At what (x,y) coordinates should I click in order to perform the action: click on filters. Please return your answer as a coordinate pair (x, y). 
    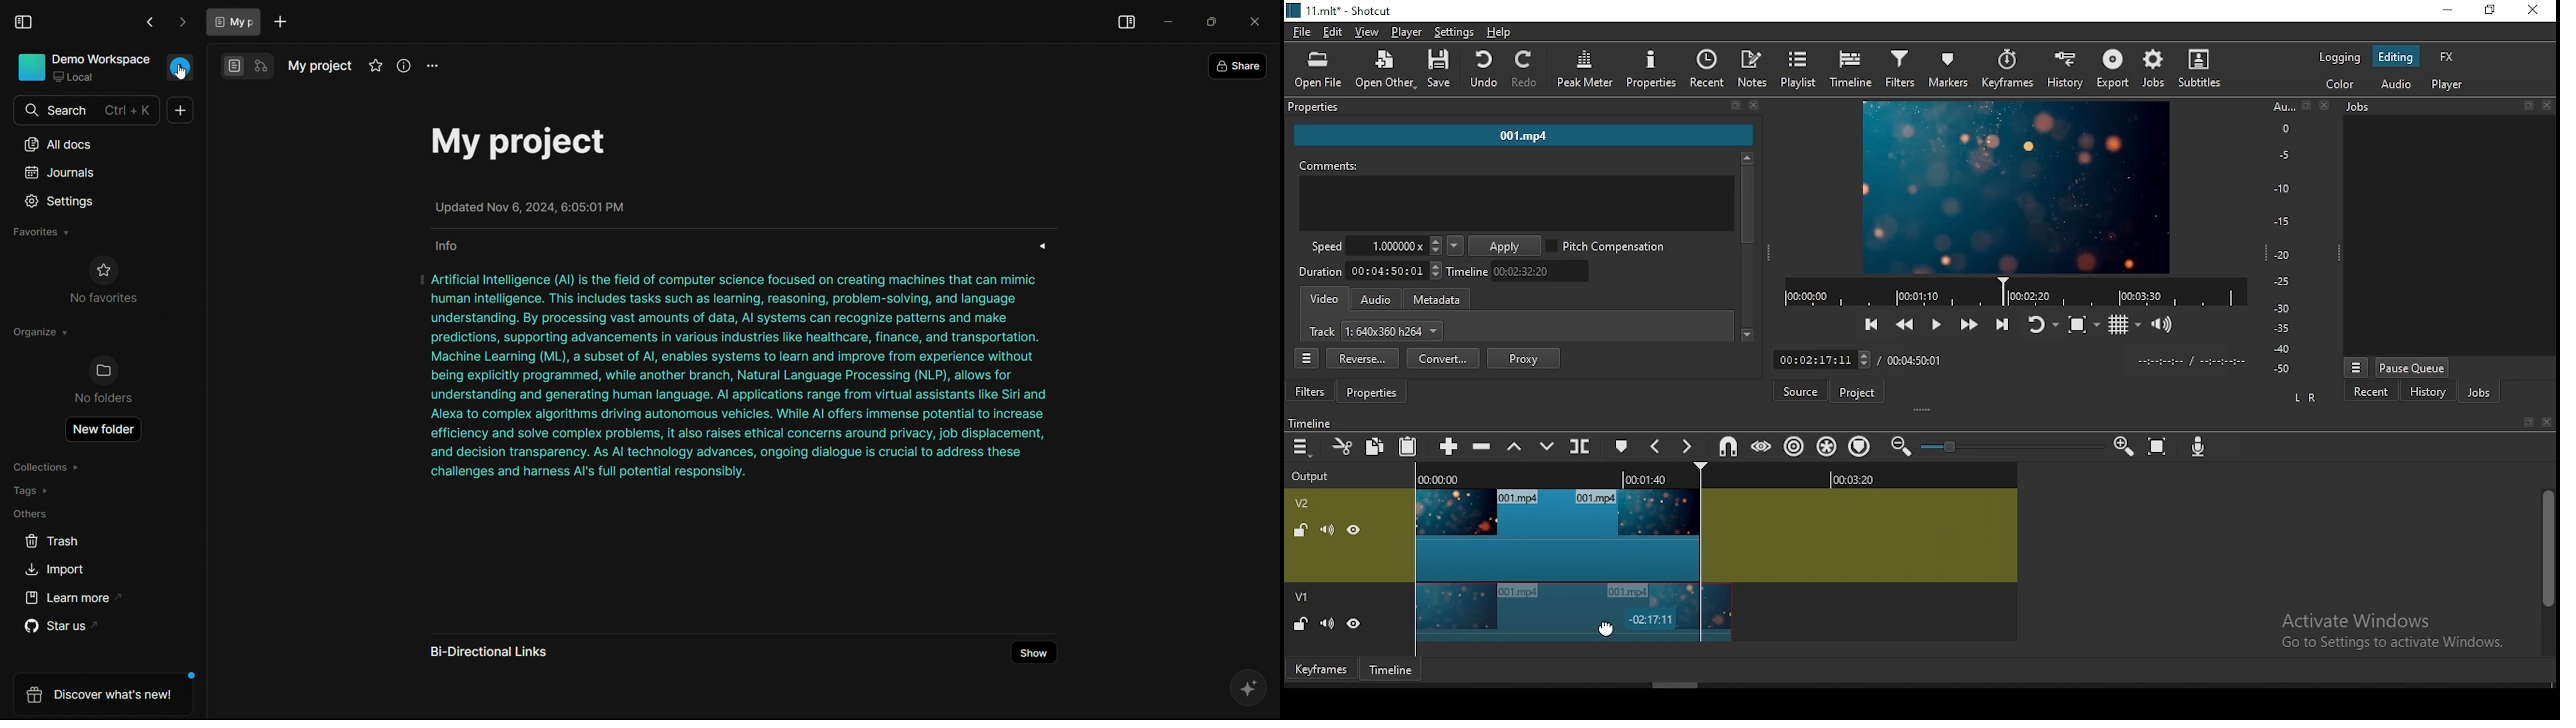
    Looking at the image, I should click on (1903, 70).